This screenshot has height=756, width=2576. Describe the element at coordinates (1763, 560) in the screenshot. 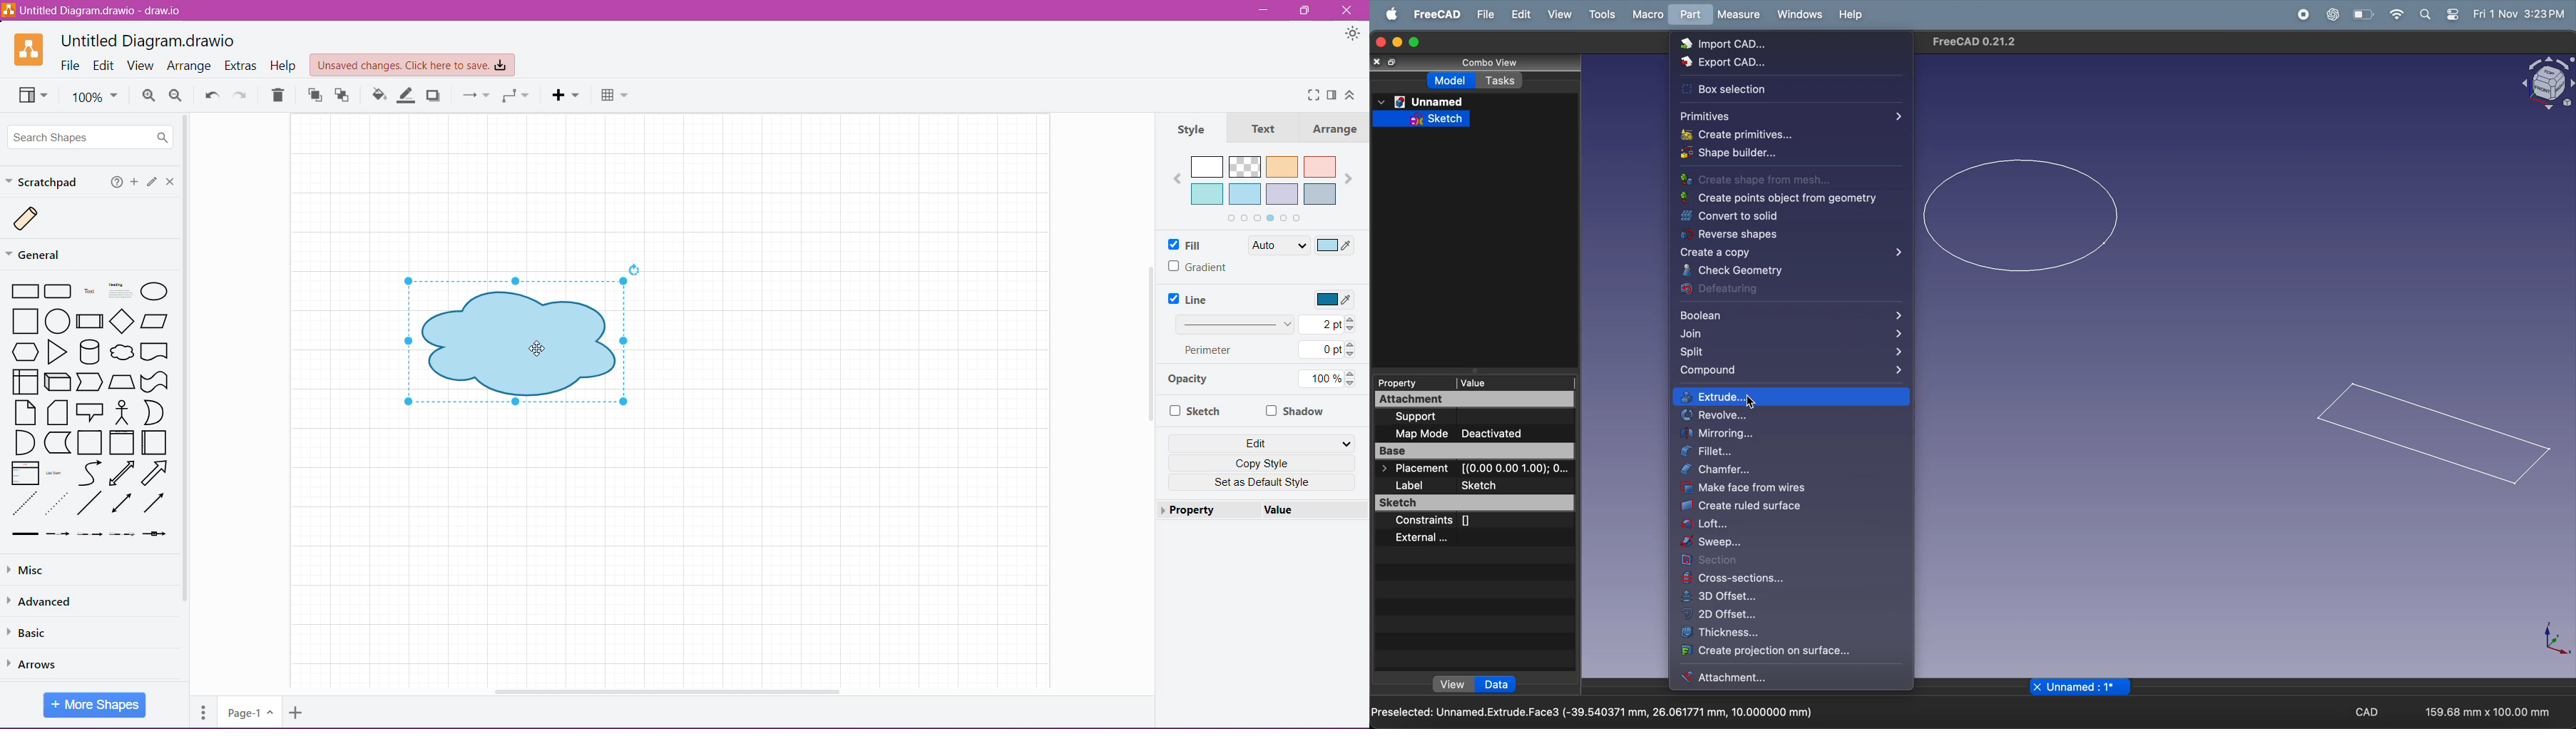

I see `Section` at that location.